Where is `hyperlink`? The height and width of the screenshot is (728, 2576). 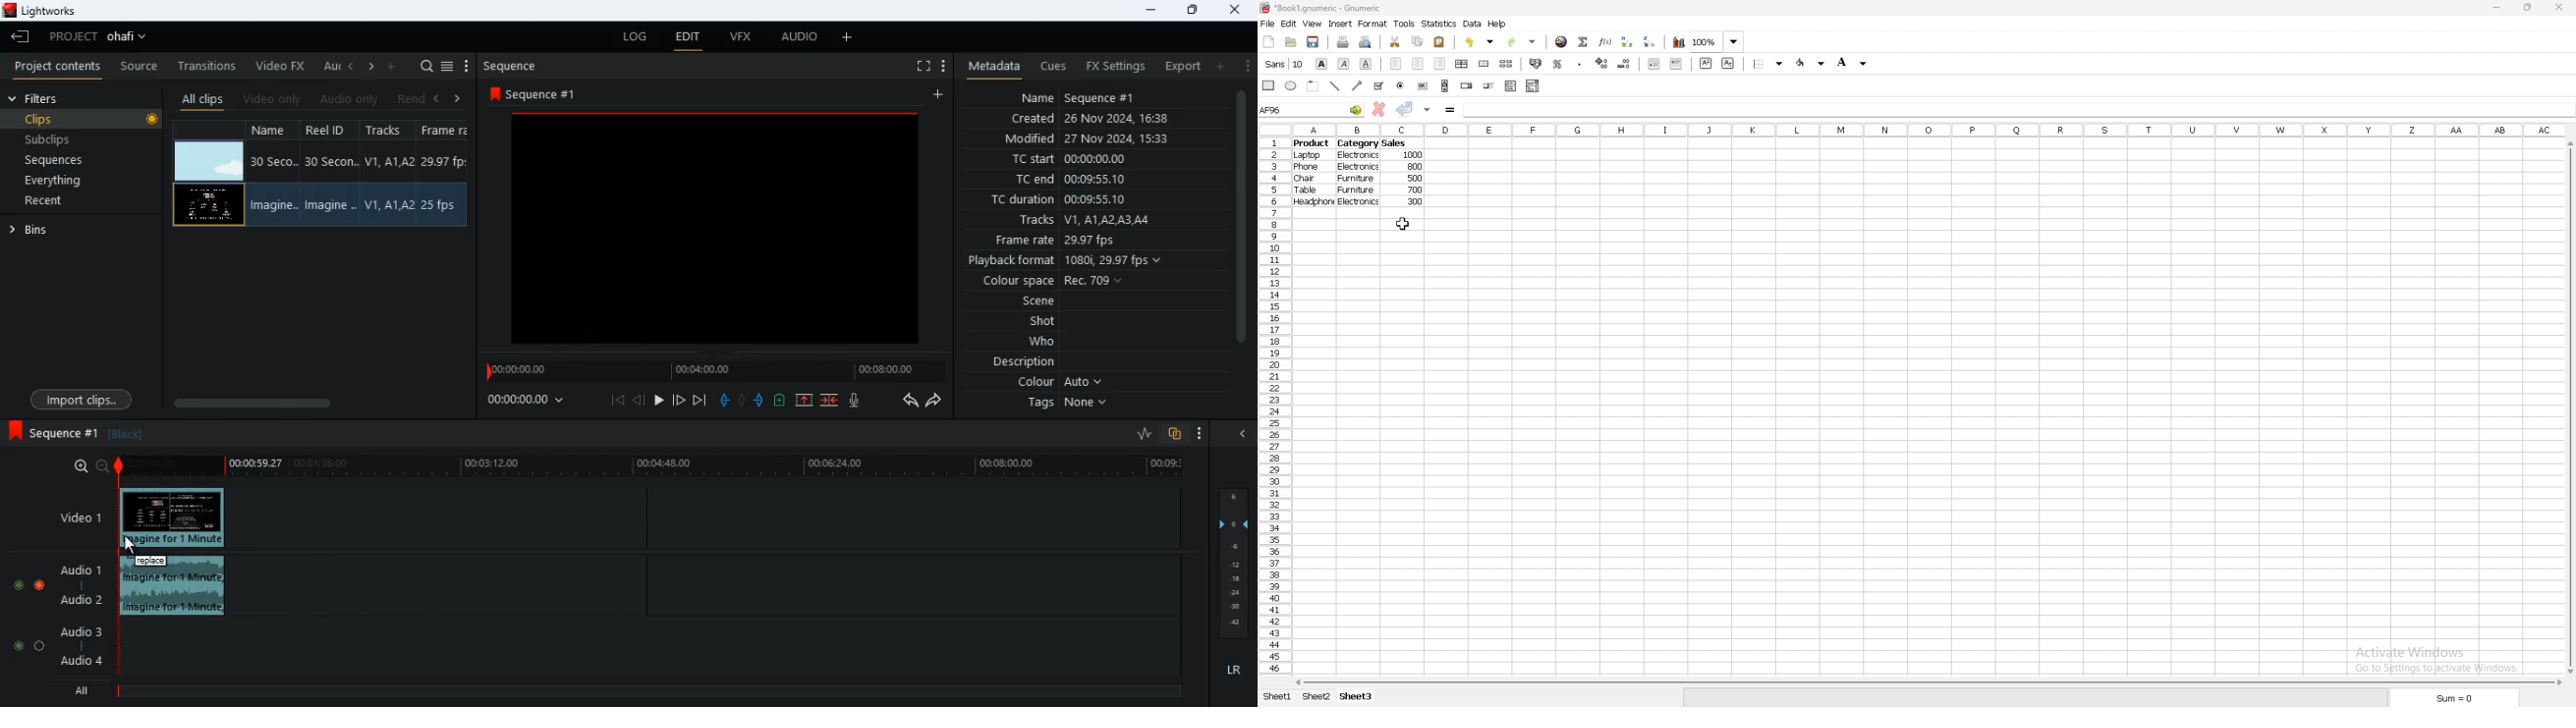 hyperlink is located at coordinates (1562, 42).